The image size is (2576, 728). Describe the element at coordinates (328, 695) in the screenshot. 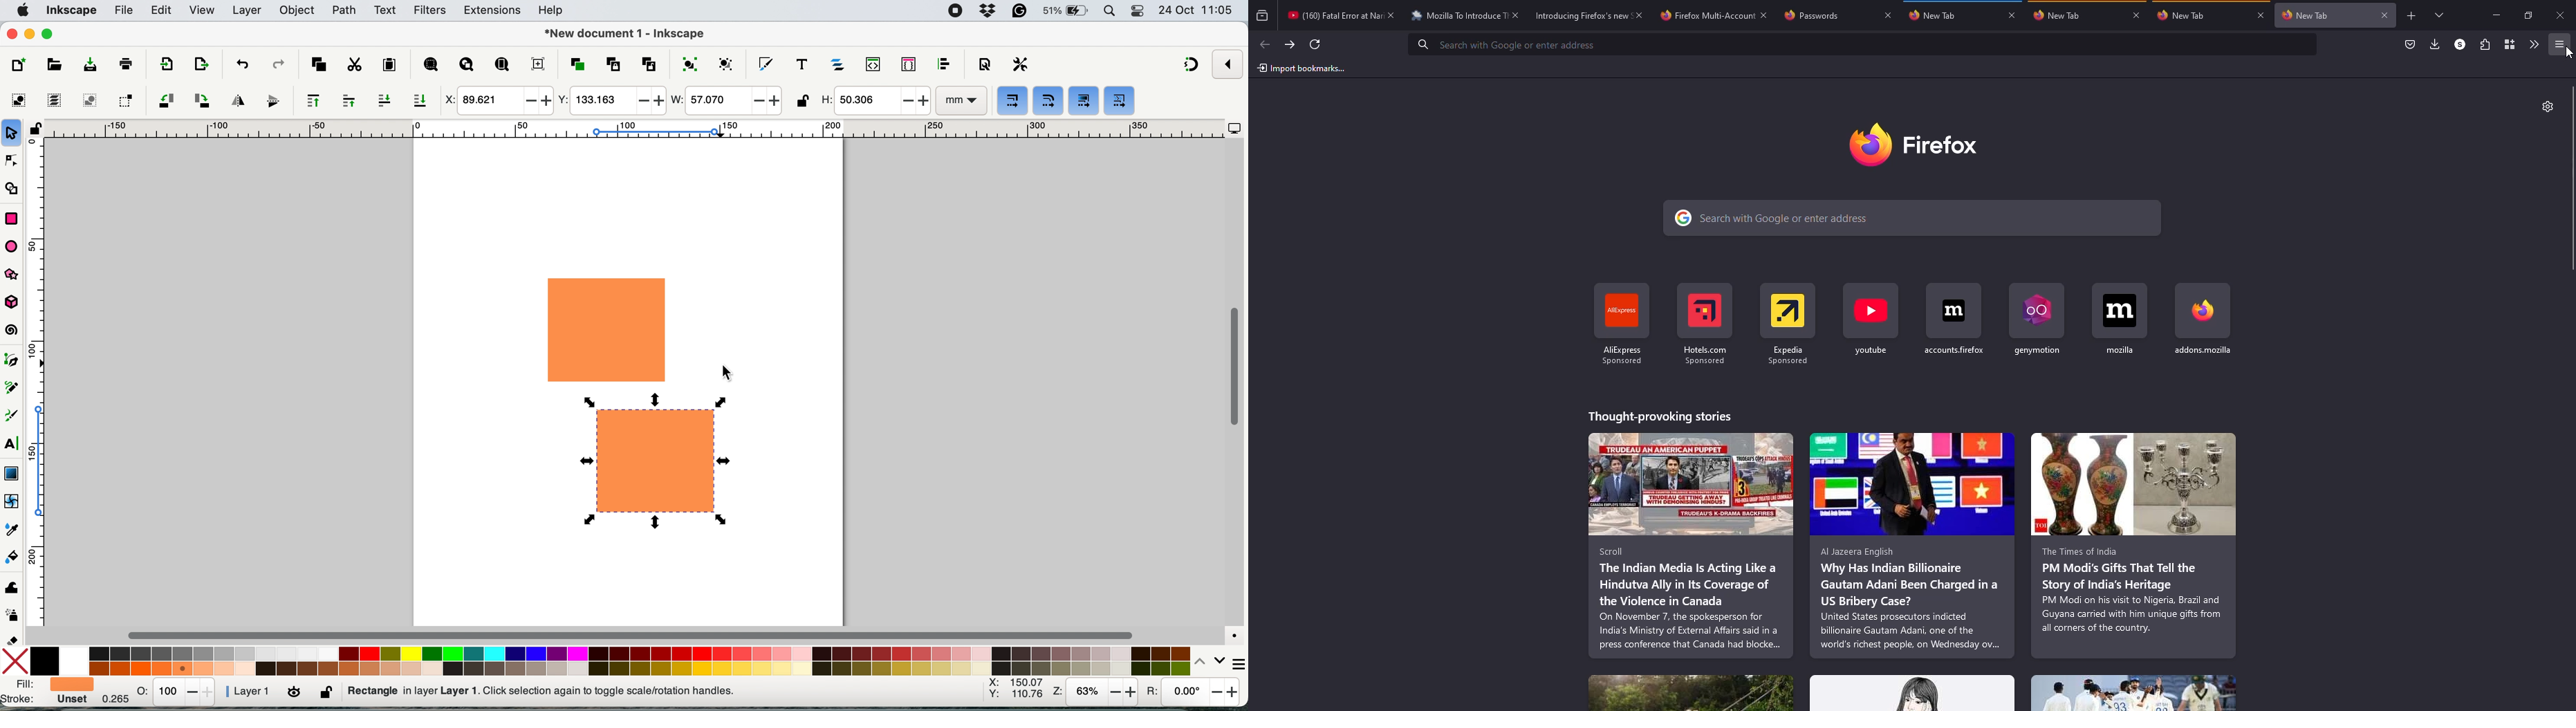

I see `lock unlock current layer` at that location.